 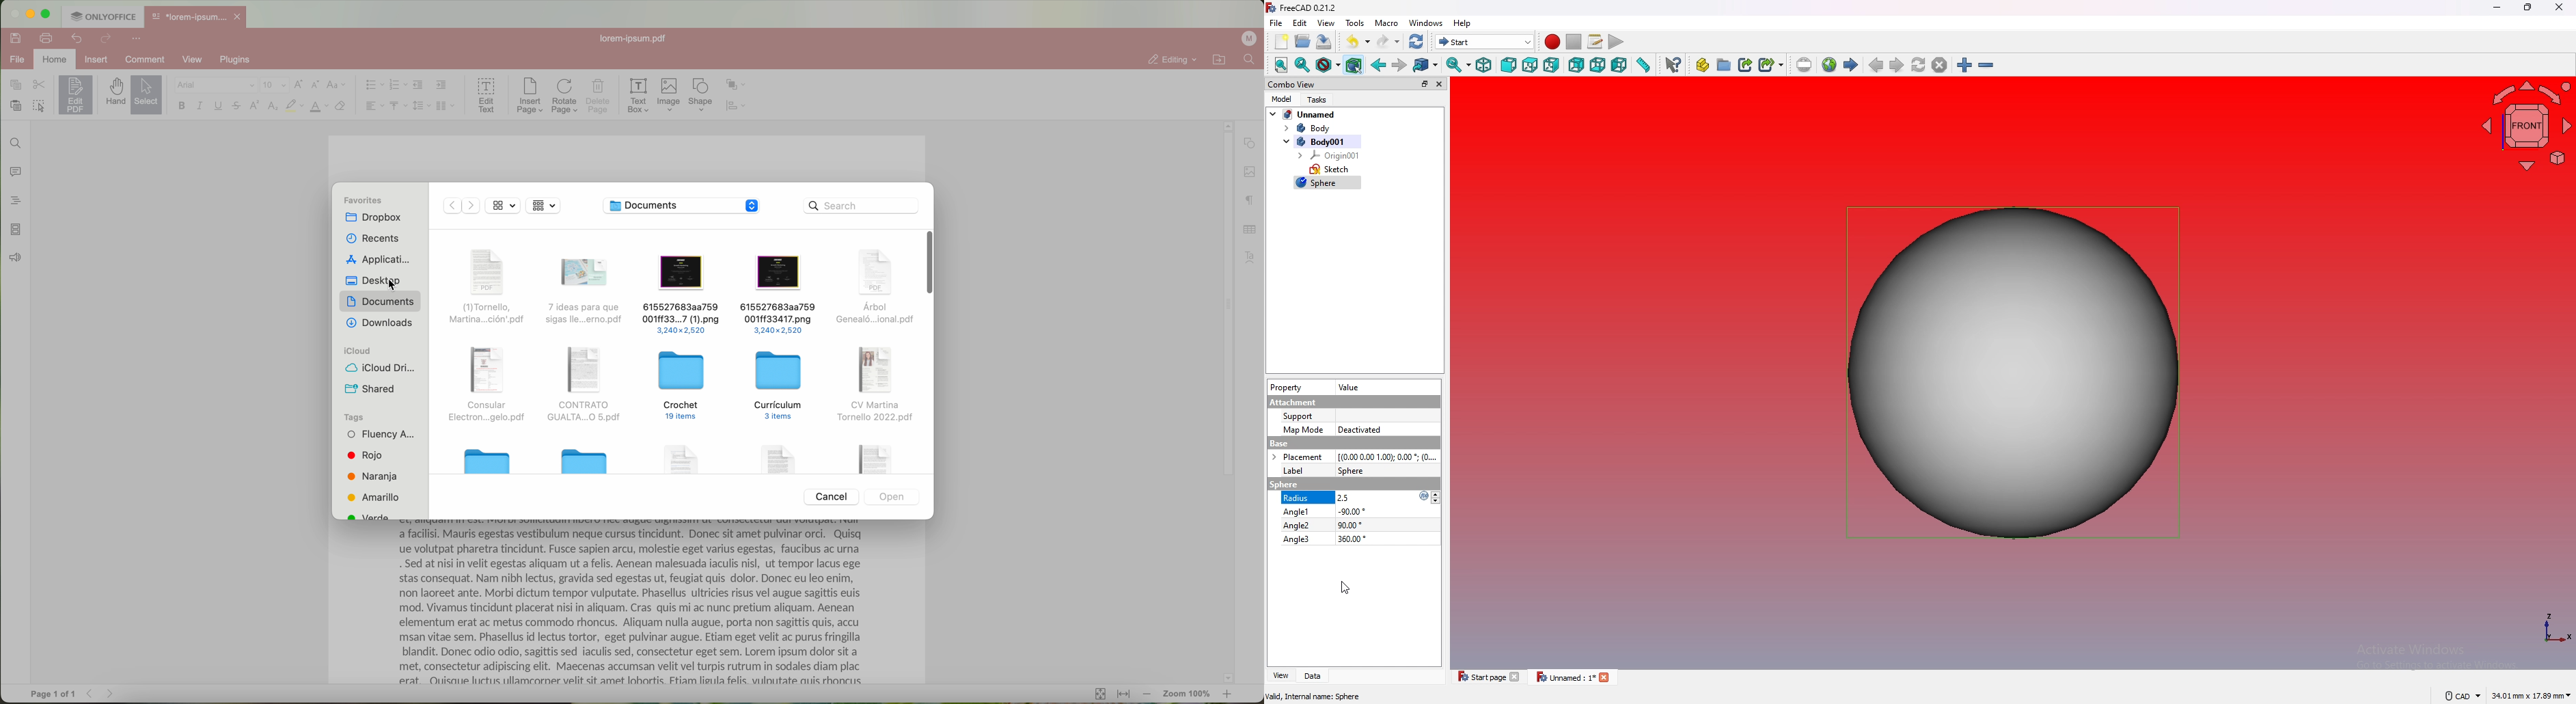 What do you see at coordinates (182, 106) in the screenshot?
I see `bold` at bounding box center [182, 106].